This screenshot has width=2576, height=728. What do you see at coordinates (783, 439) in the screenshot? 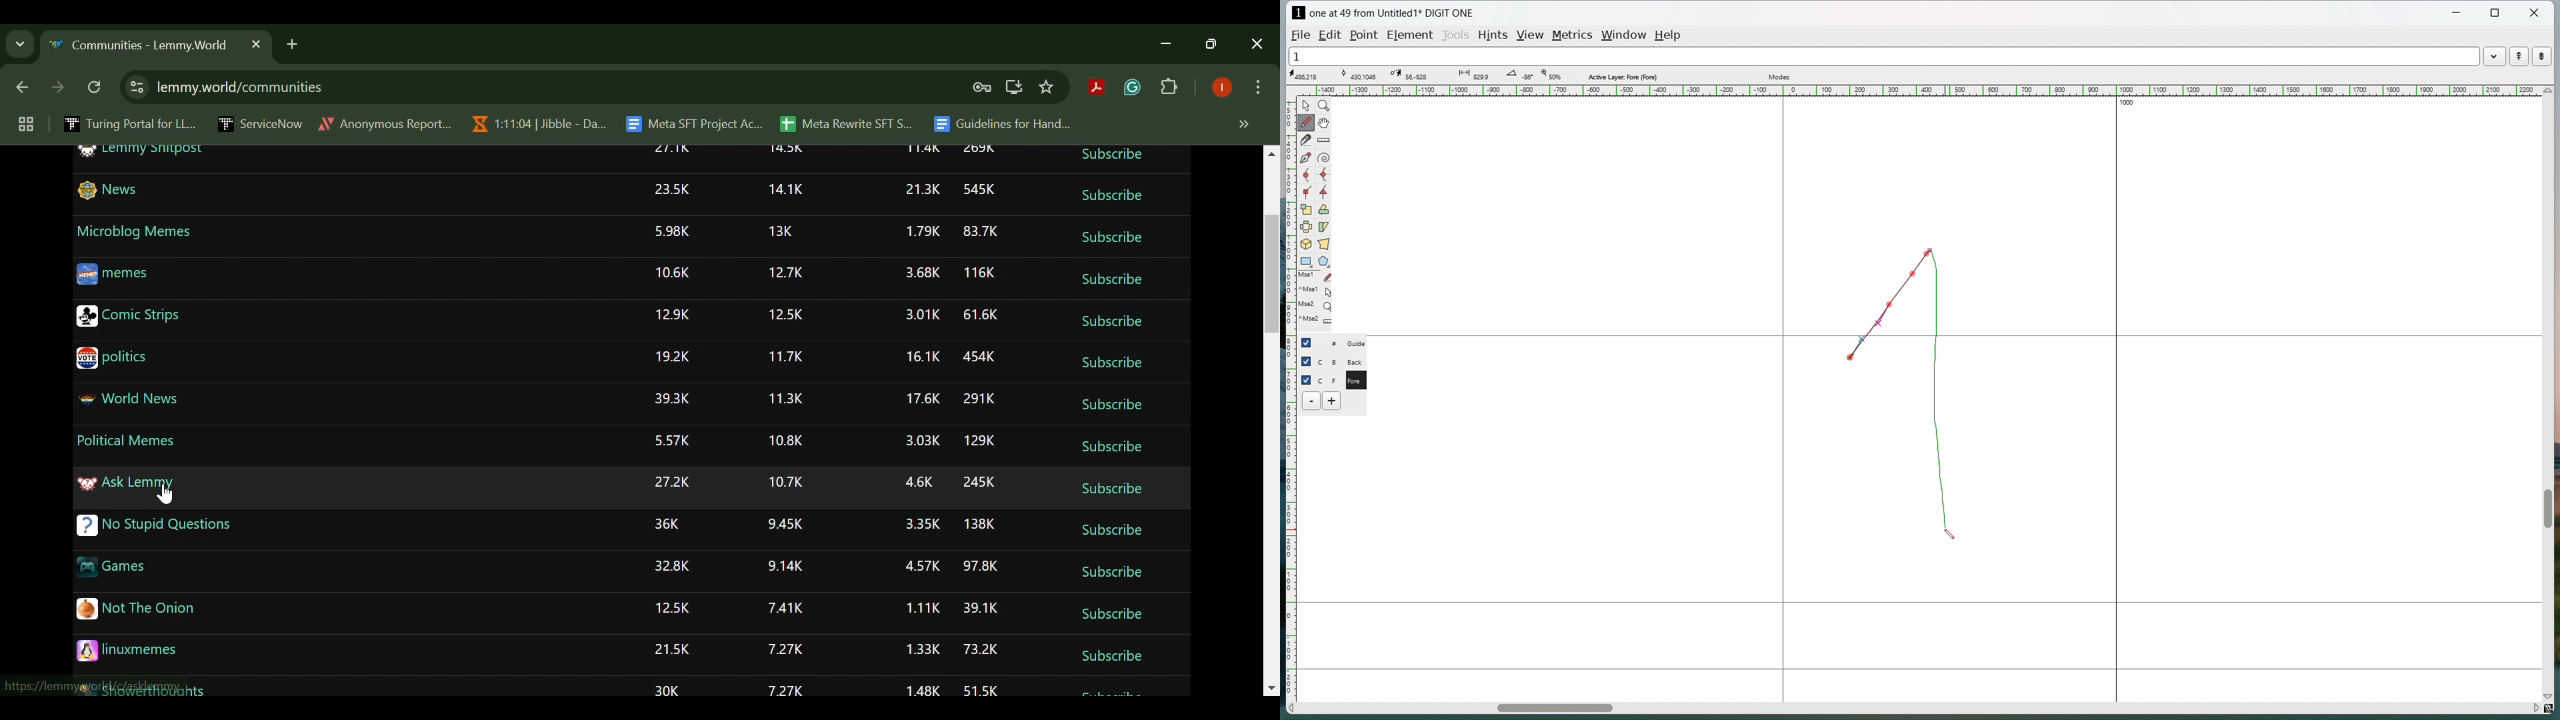
I see `10.8K` at bounding box center [783, 439].